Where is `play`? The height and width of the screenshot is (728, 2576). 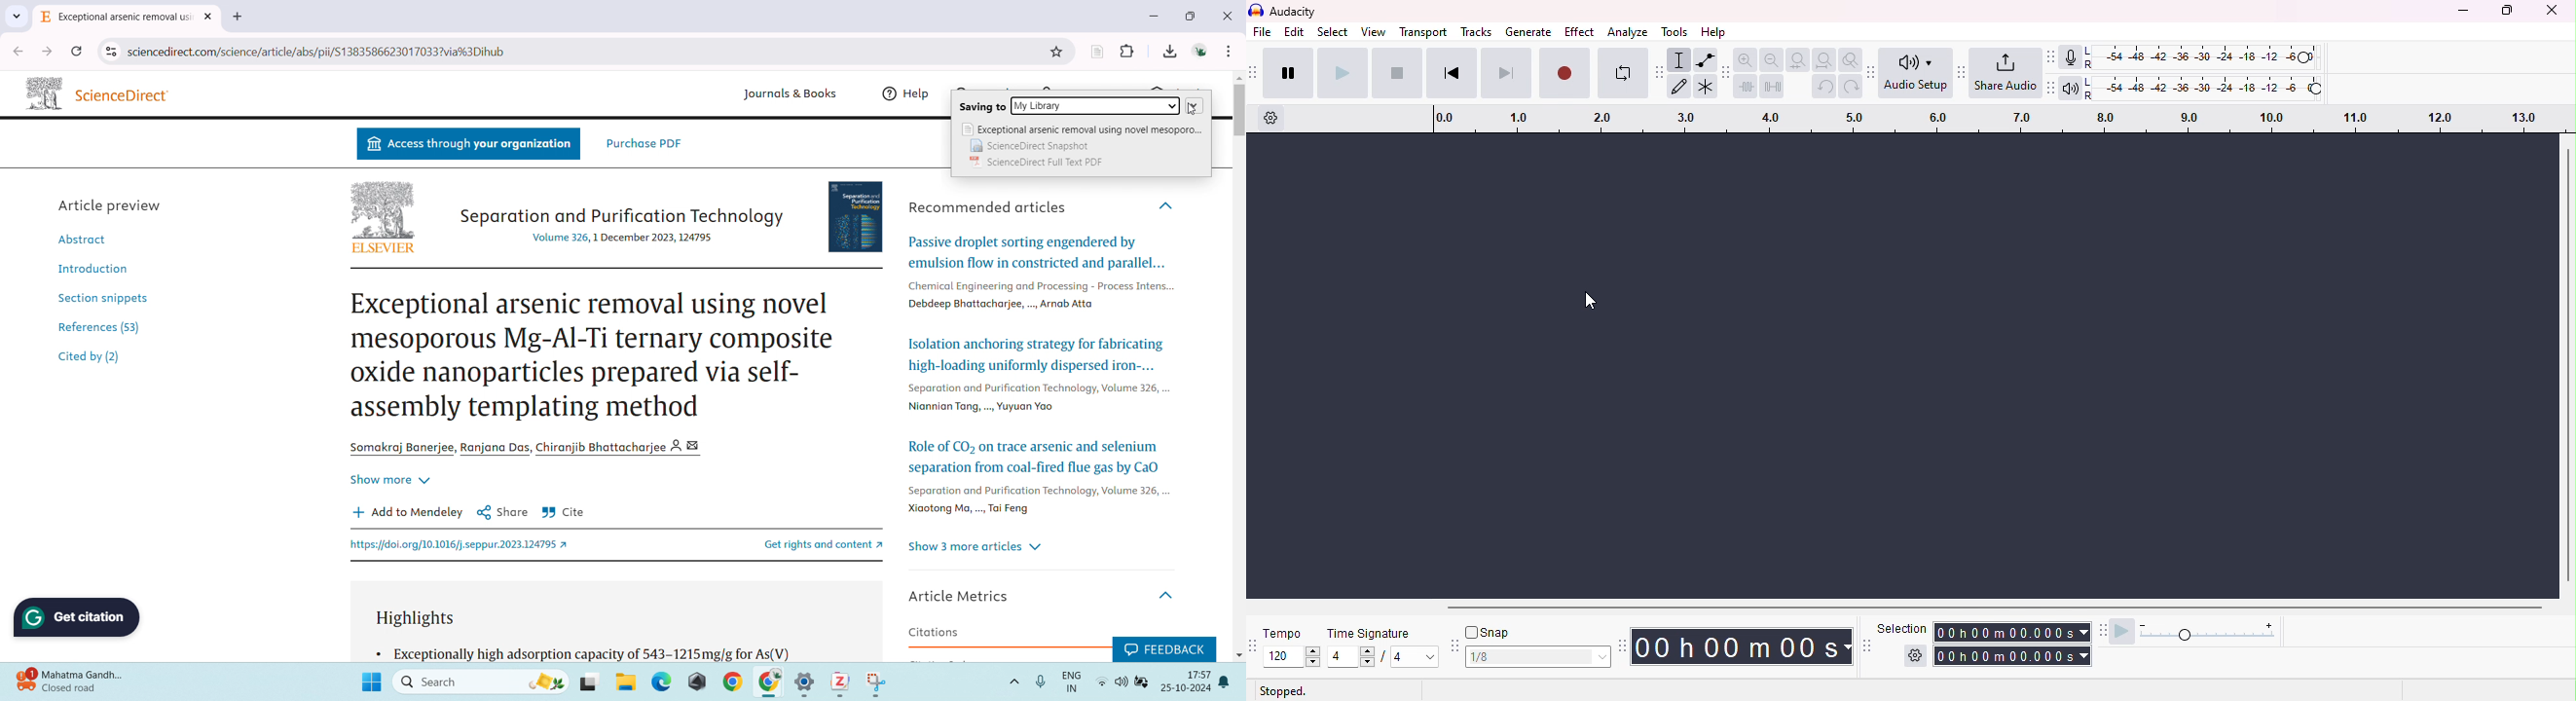
play is located at coordinates (1342, 74).